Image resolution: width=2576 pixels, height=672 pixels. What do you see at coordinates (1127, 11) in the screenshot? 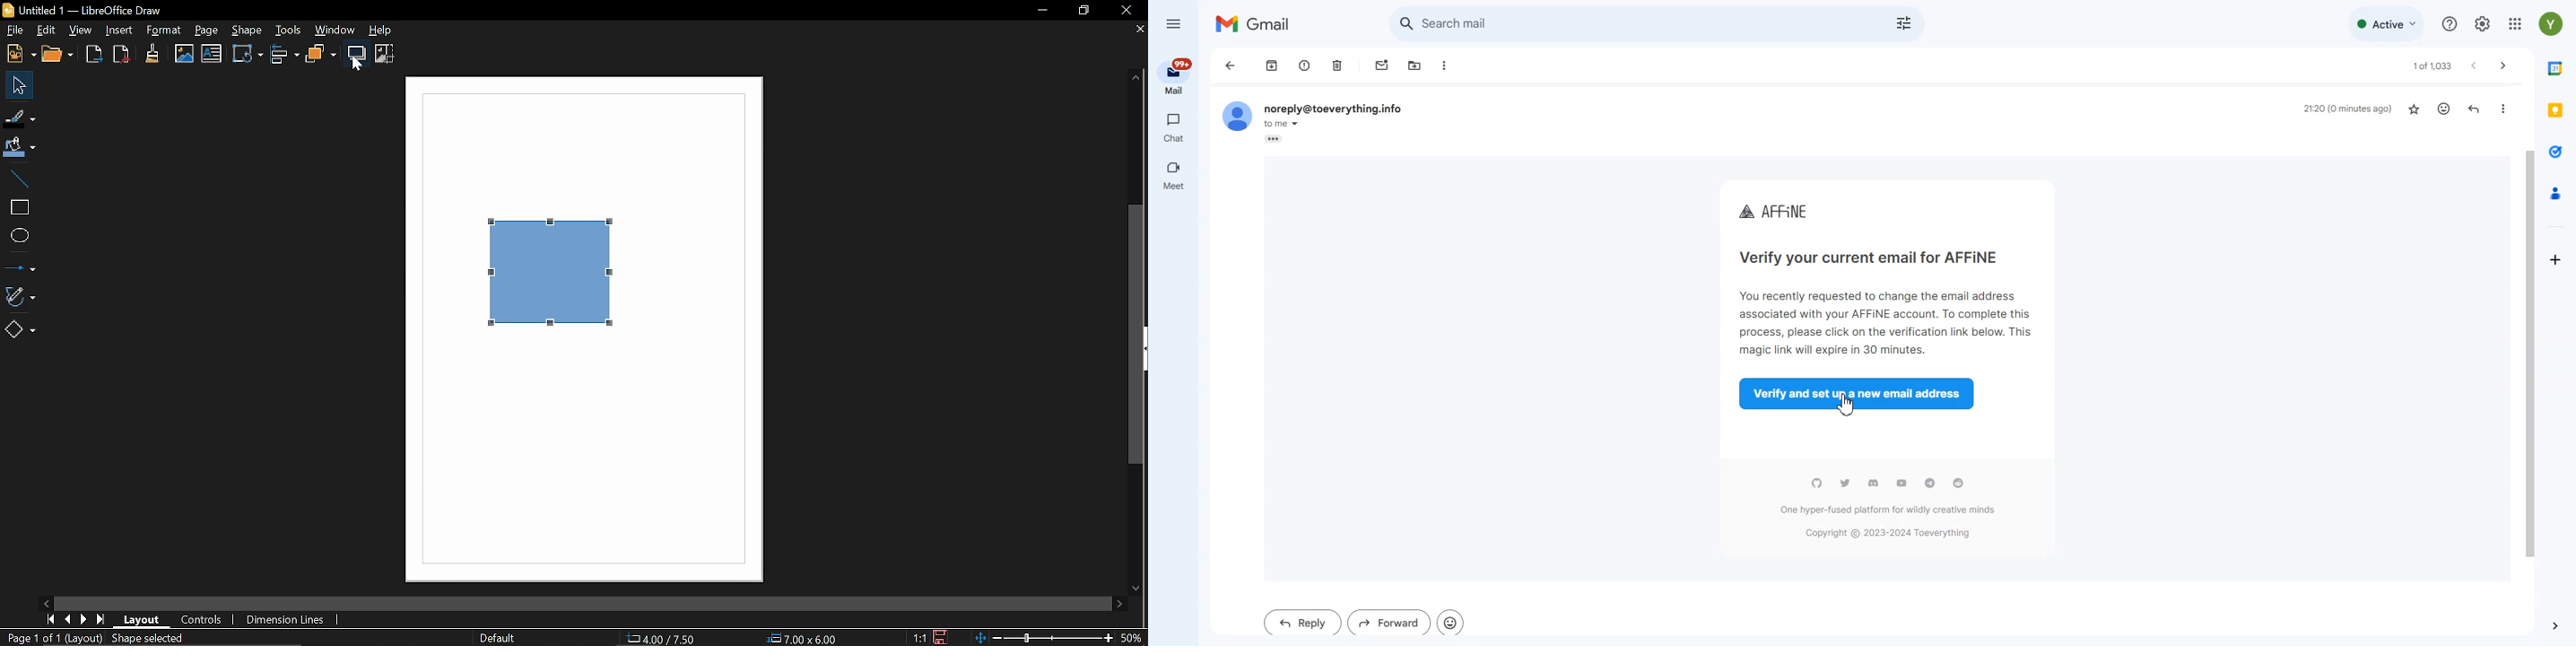
I see `CLose` at bounding box center [1127, 11].